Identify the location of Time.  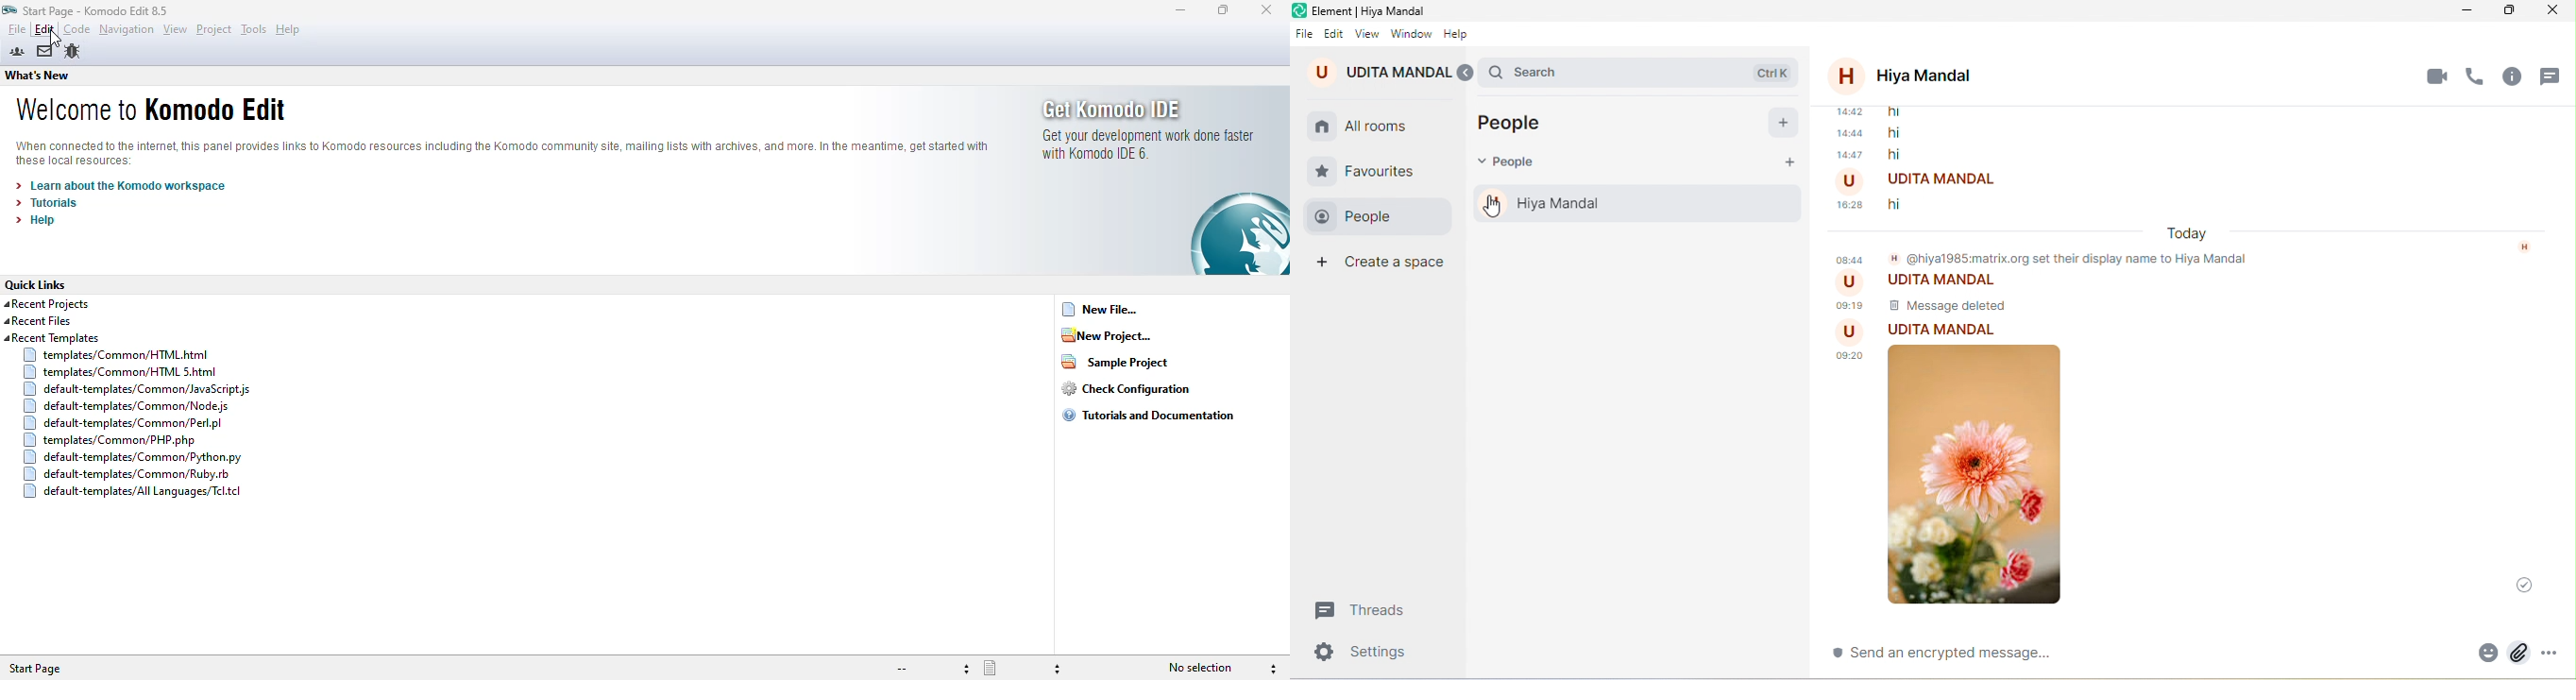
(1850, 259).